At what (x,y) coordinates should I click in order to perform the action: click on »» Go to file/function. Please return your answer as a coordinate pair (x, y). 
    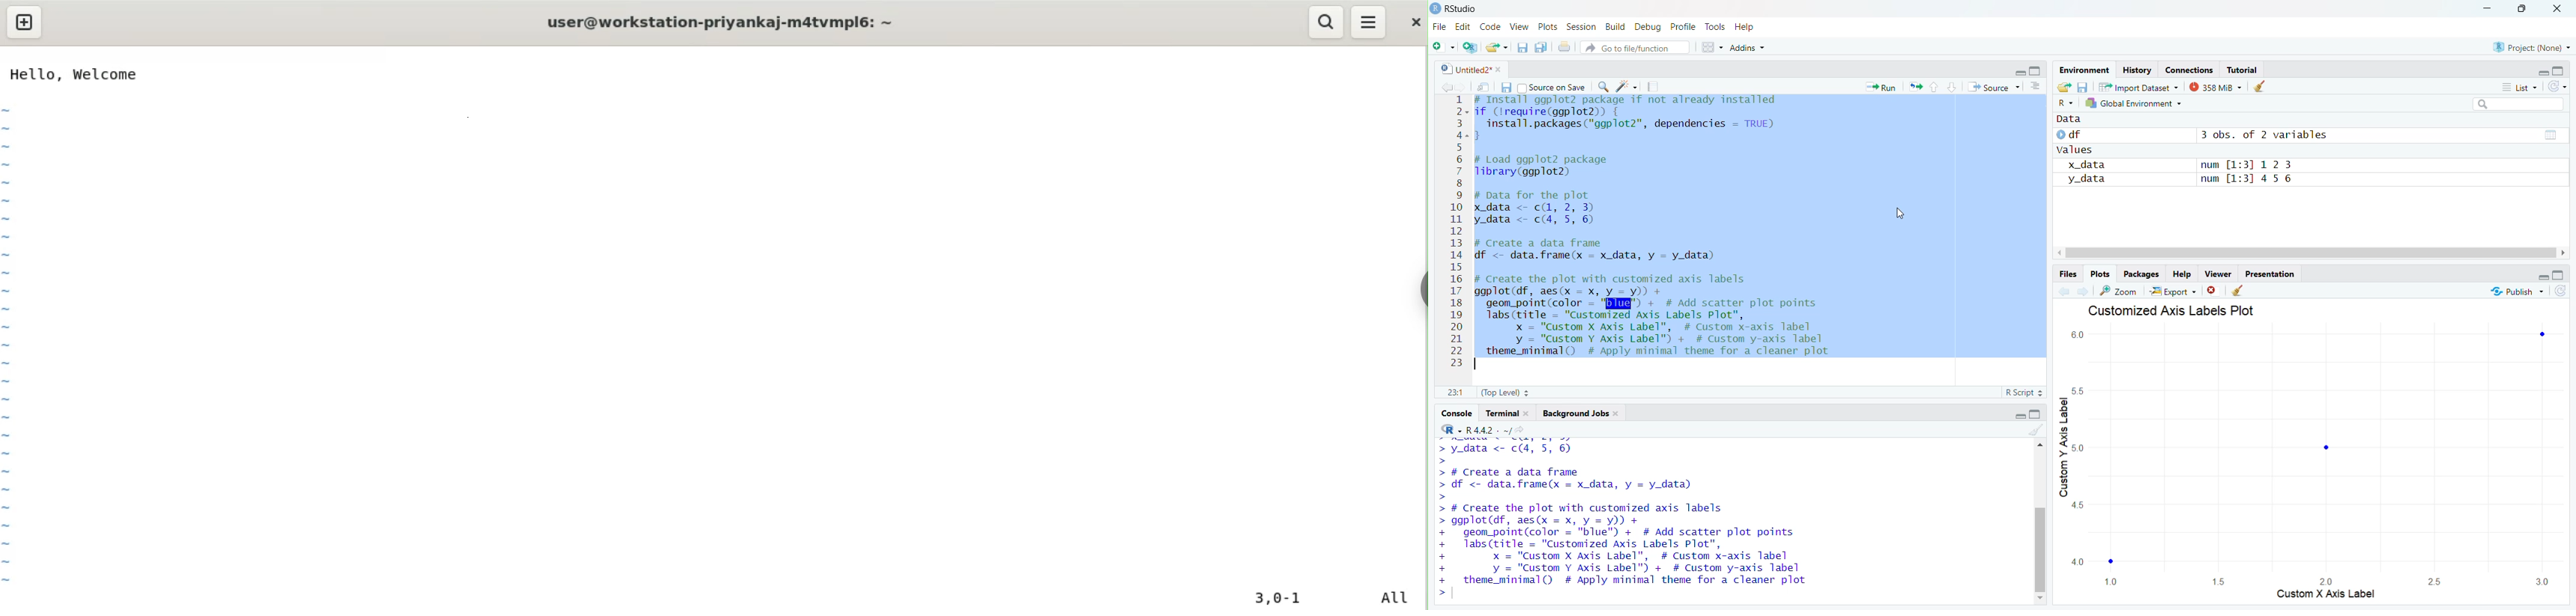
    Looking at the image, I should click on (1639, 49).